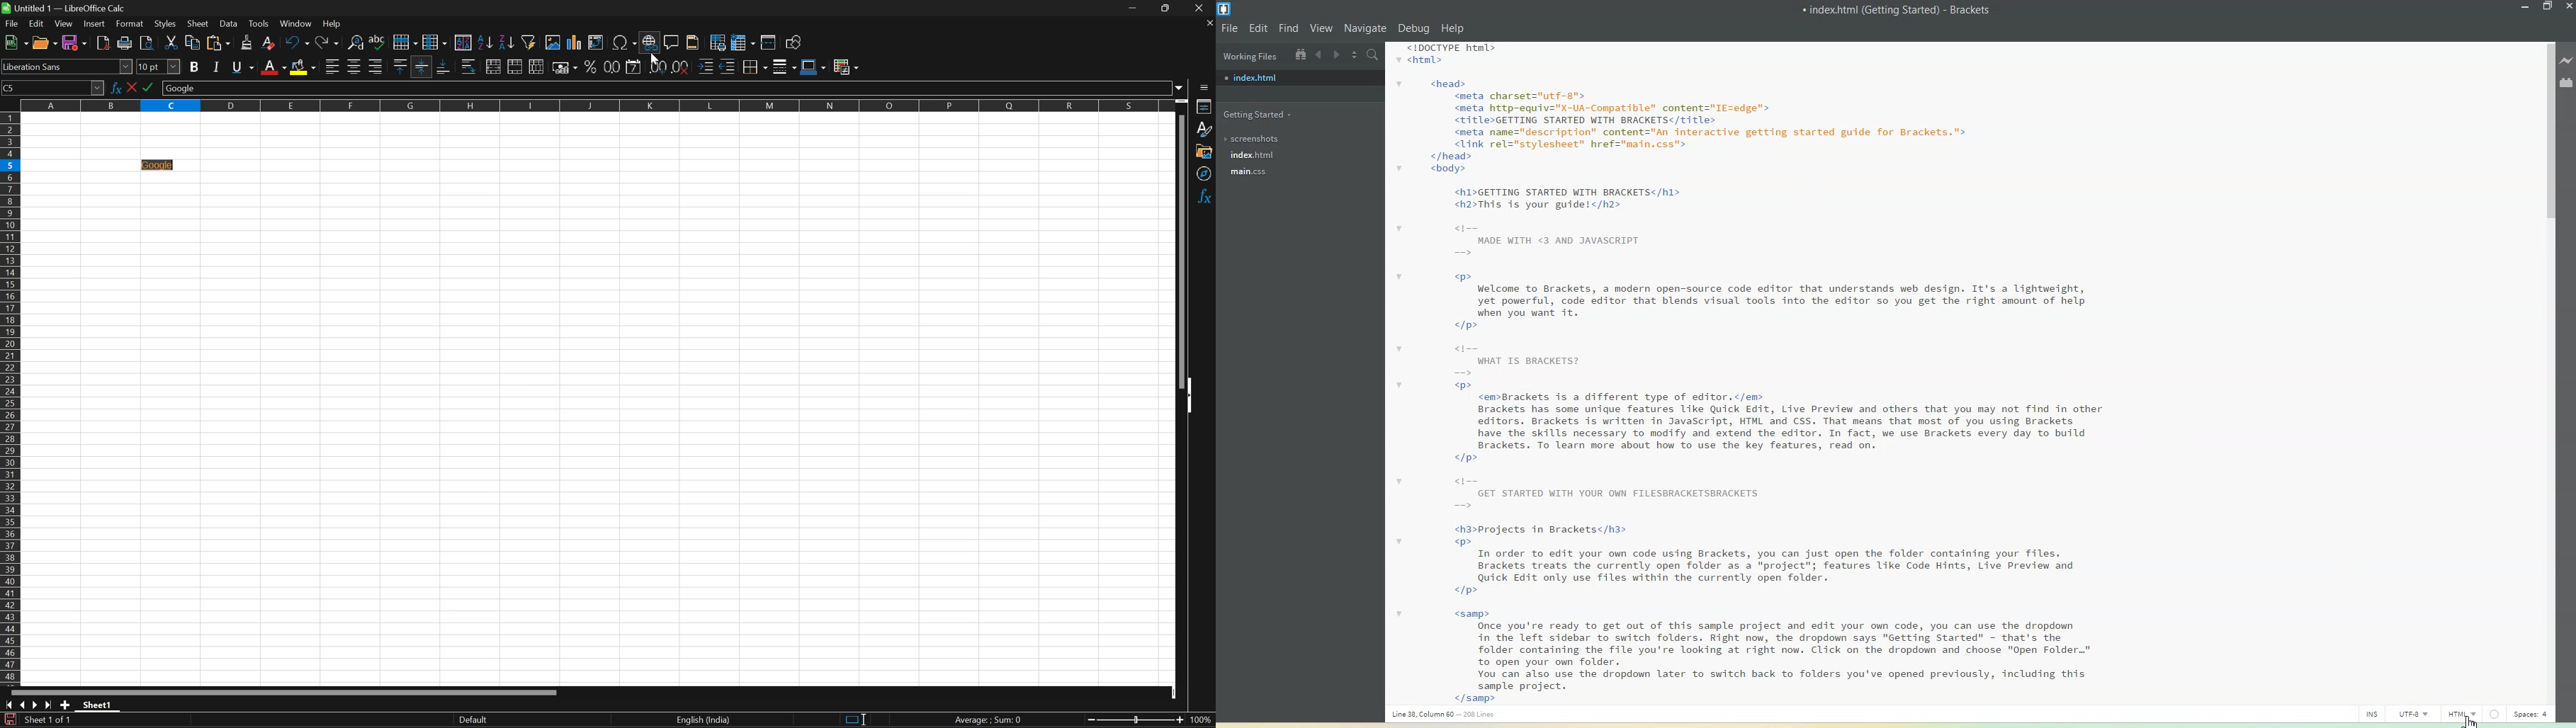 This screenshot has width=2576, height=728. What do you see at coordinates (496, 66) in the screenshot?
I see `Merge and center or unmerge cells depending on the current toggle state` at bounding box center [496, 66].